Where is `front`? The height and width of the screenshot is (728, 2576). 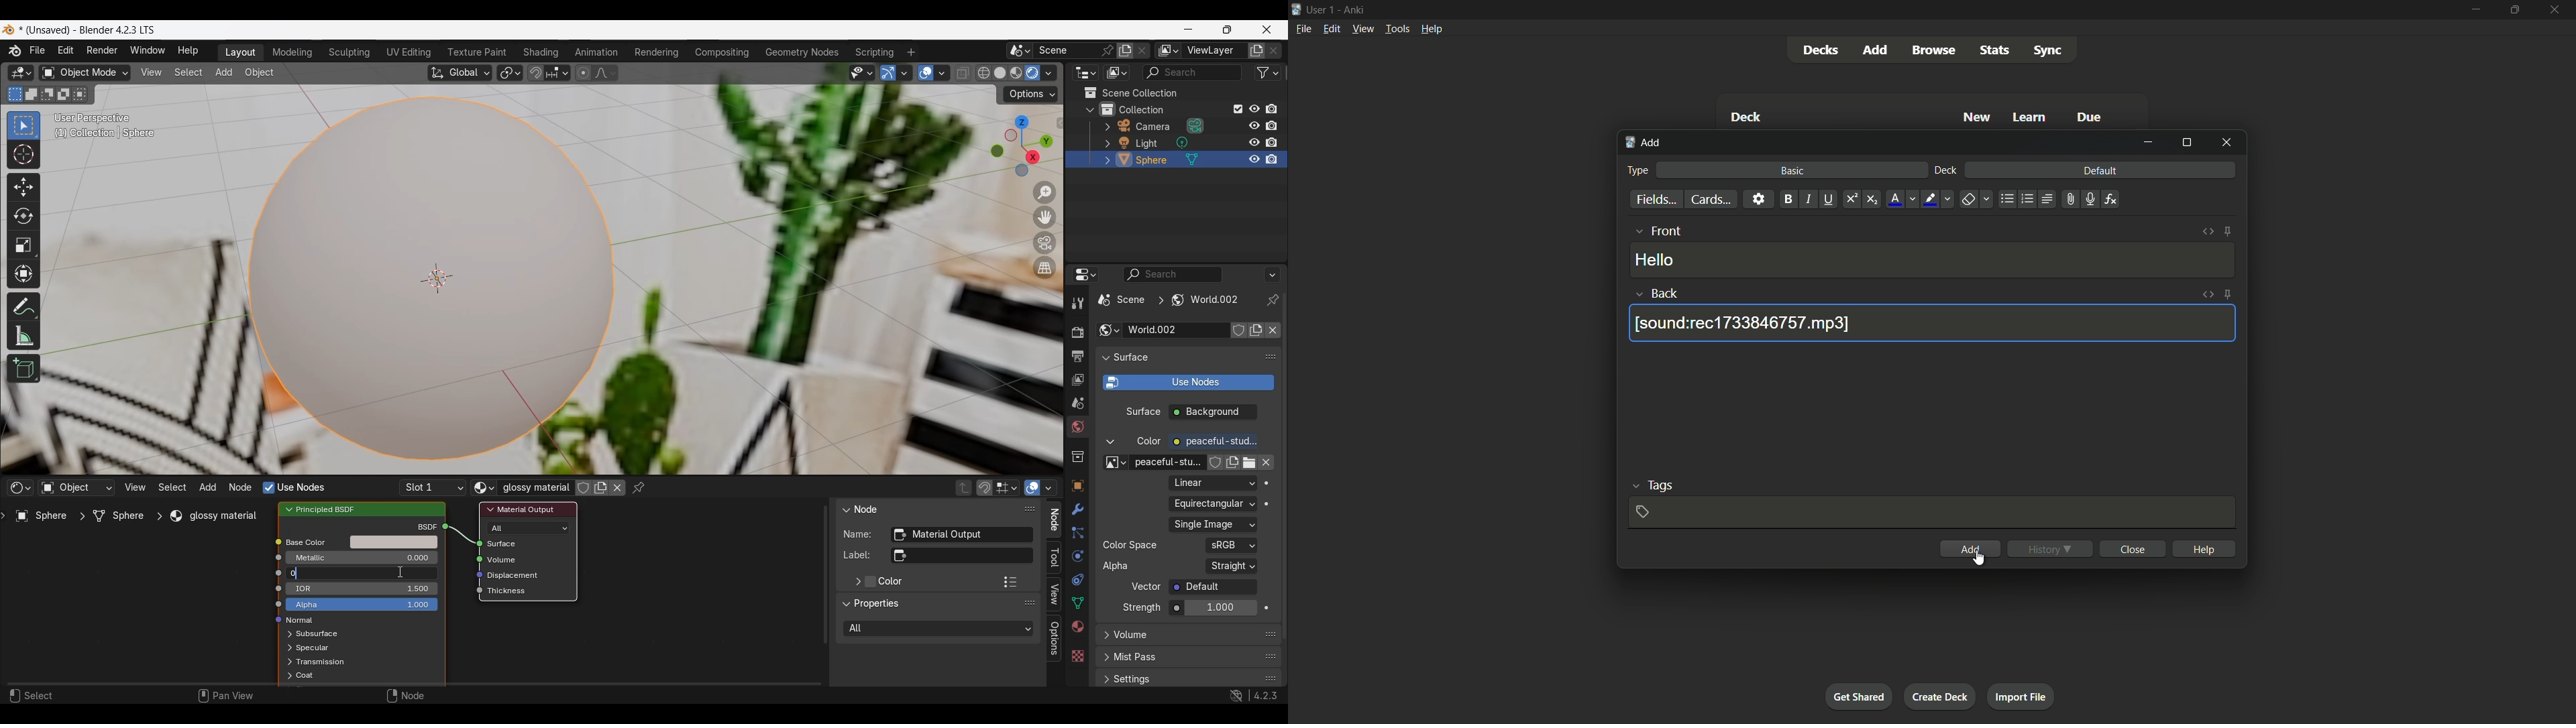 front is located at coordinates (1659, 231).